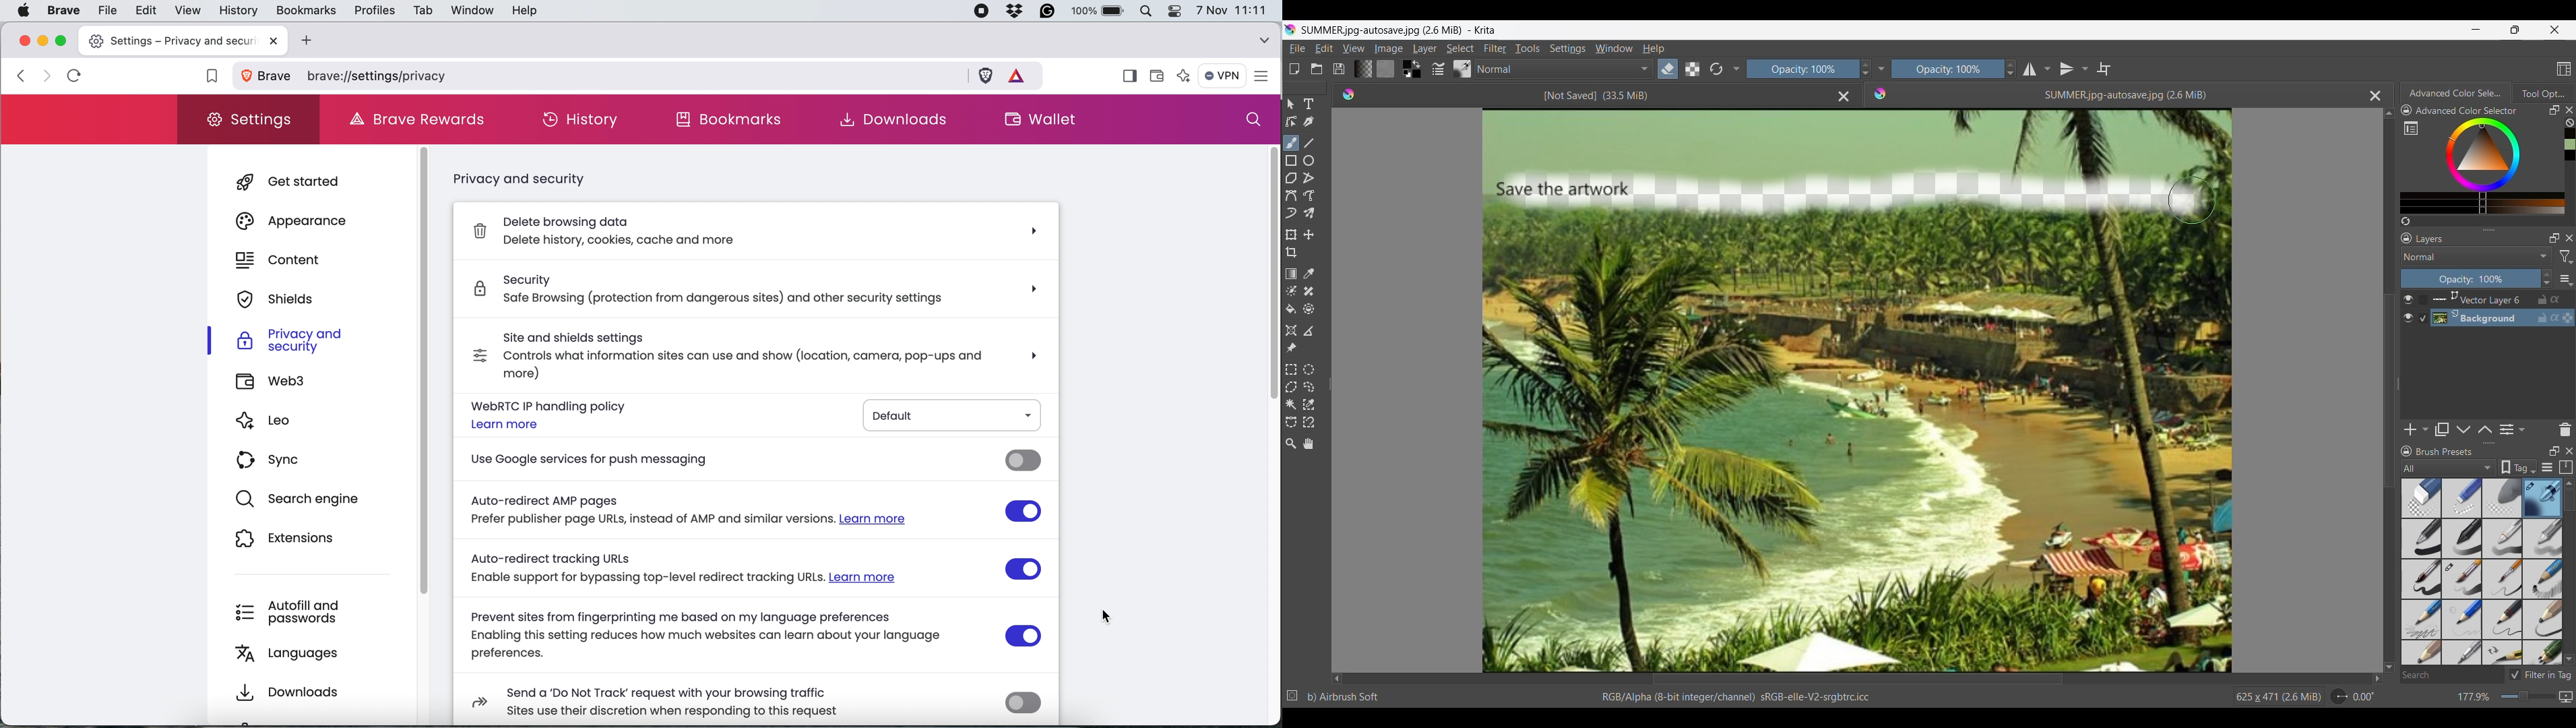 The image size is (2576, 728). What do you see at coordinates (1309, 234) in the screenshot?
I see `Move a layer` at bounding box center [1309, 234].